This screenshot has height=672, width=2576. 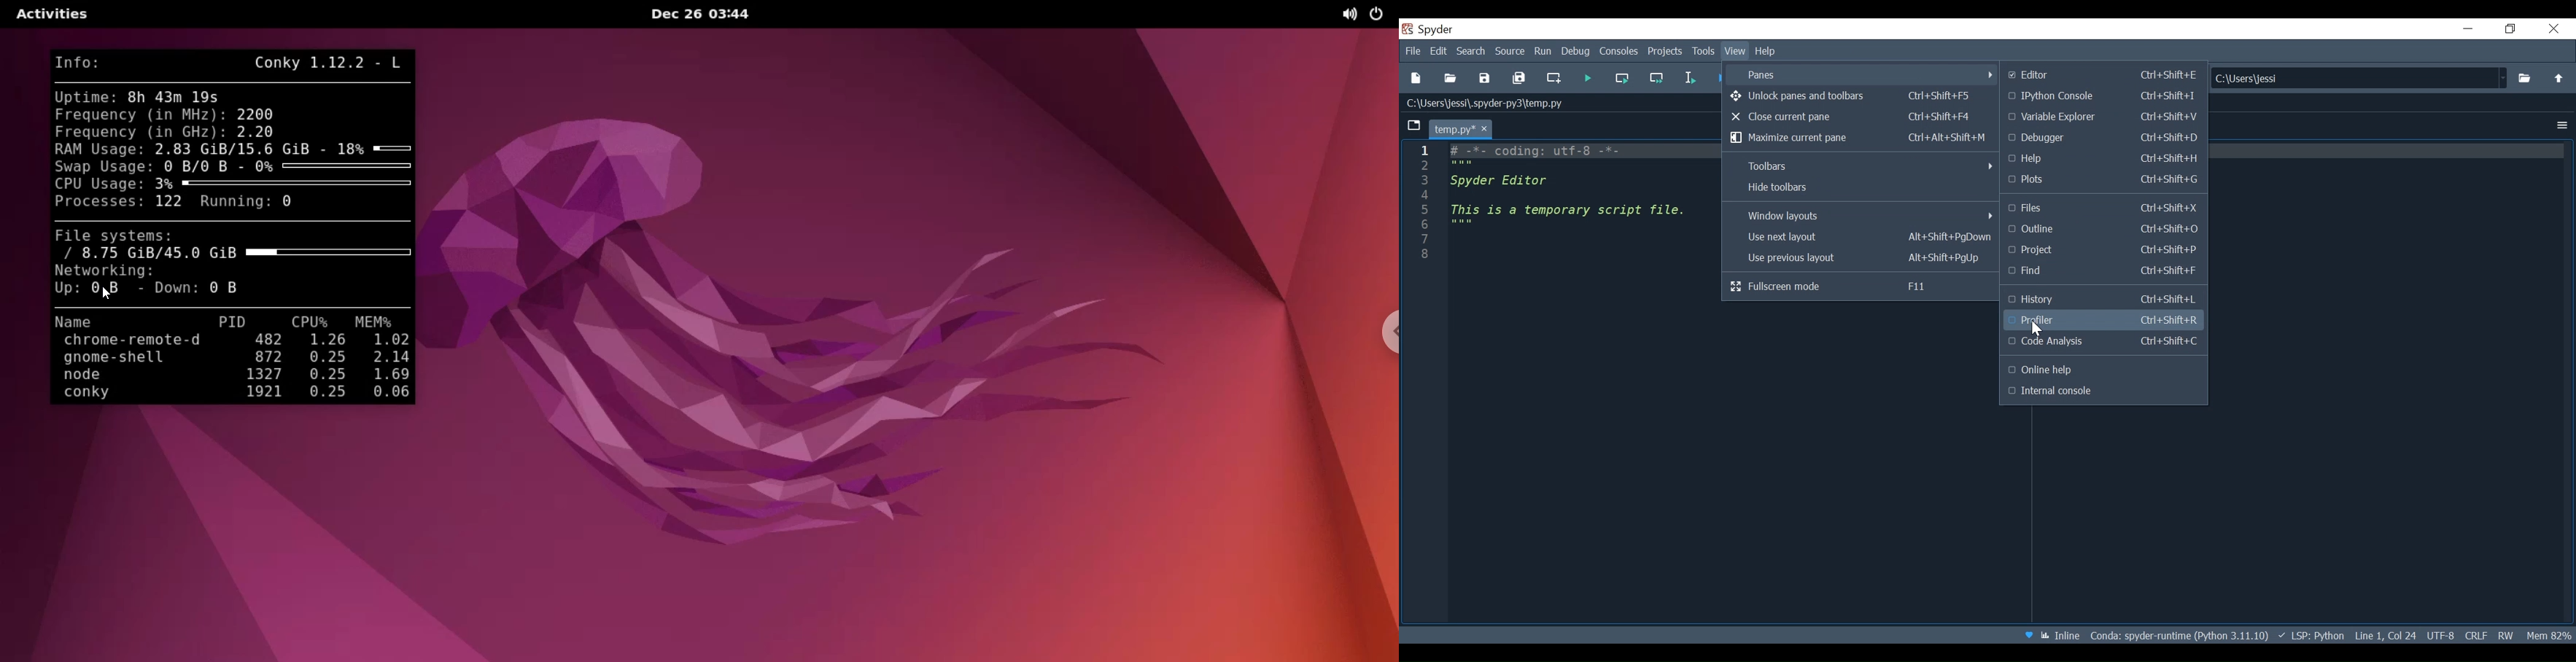 I want to click on Variable Explore, so click(x=2105, y=116).